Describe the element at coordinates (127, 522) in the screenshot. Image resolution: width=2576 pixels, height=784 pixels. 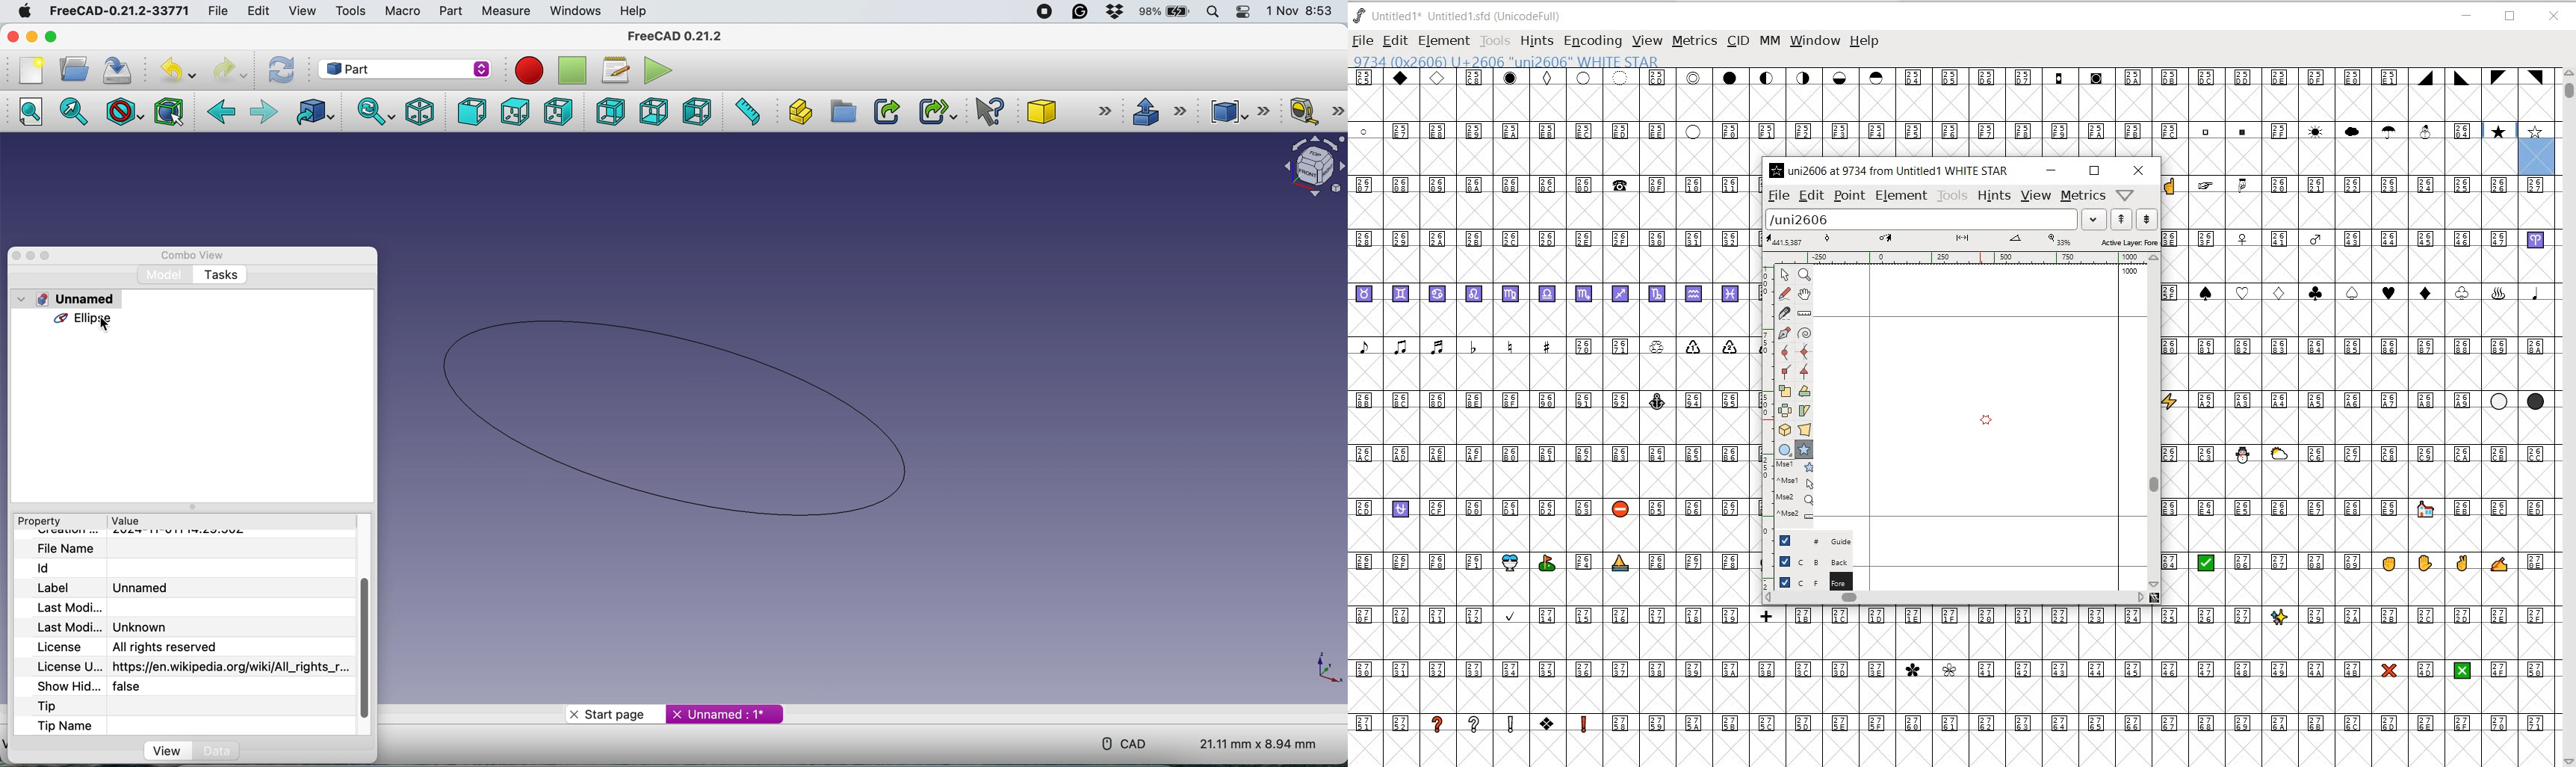
I see `value` at that location.